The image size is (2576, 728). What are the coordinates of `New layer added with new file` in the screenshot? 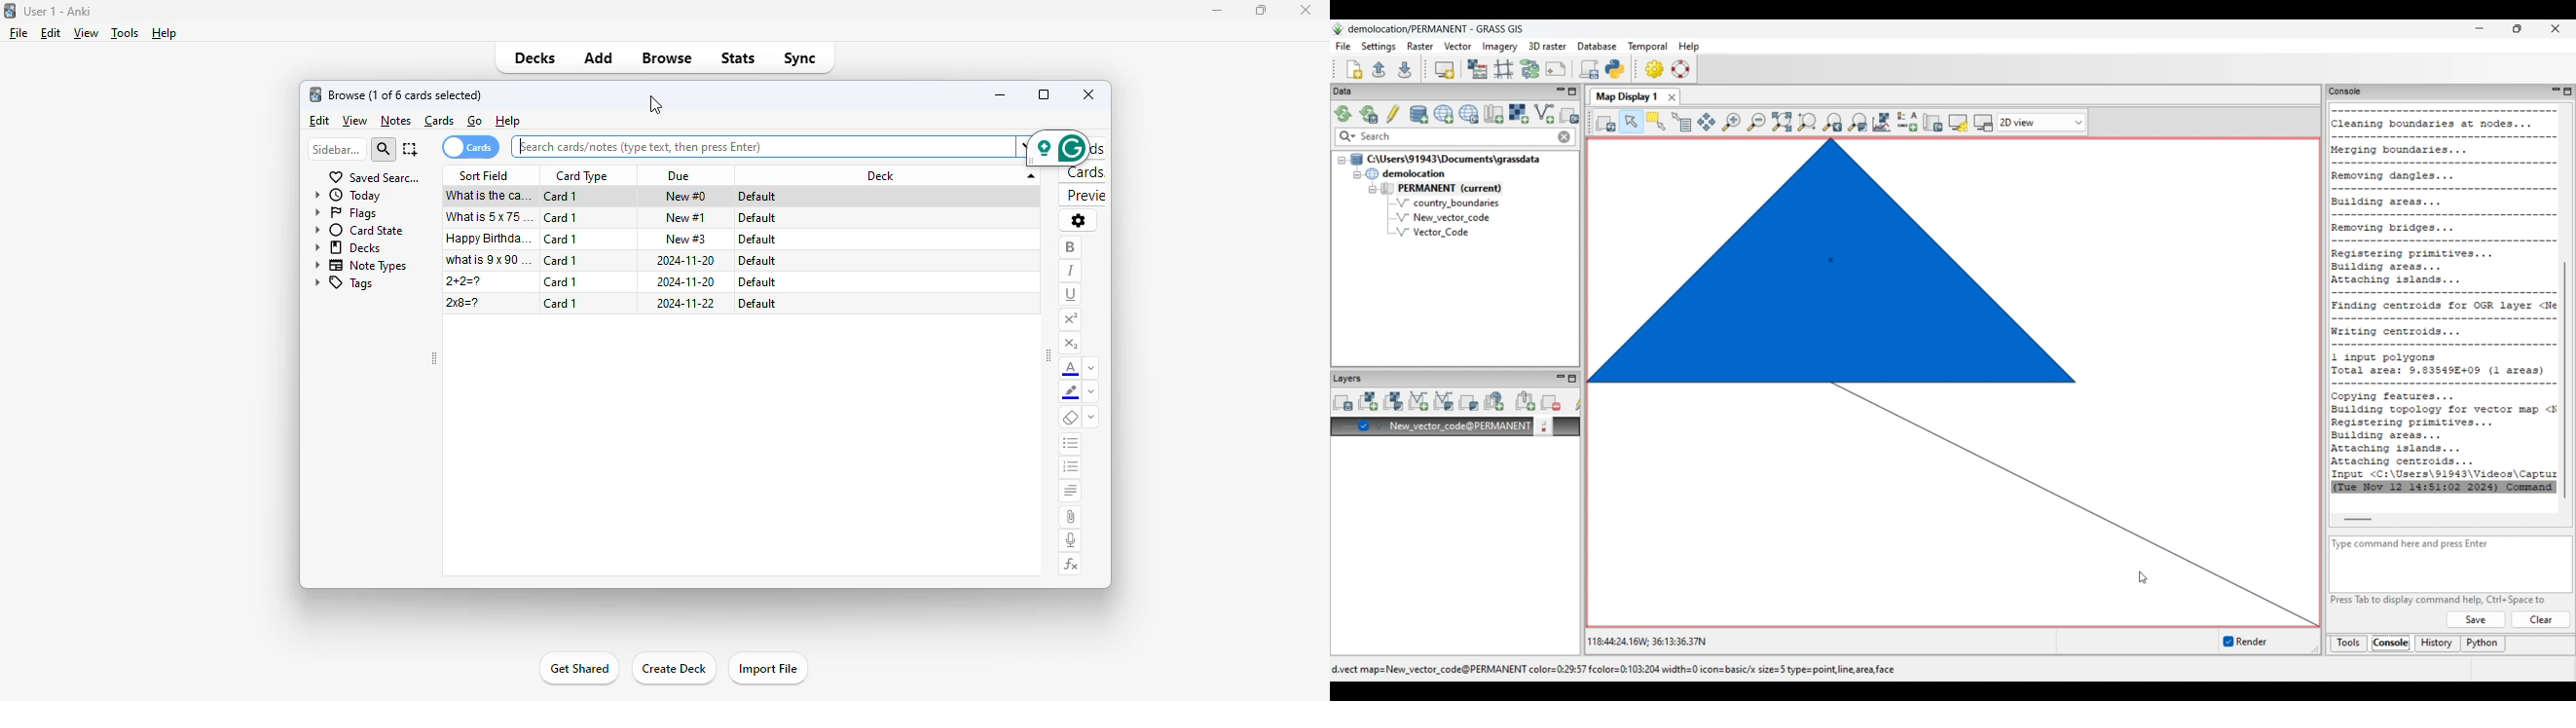 It's located at (1453, 427).